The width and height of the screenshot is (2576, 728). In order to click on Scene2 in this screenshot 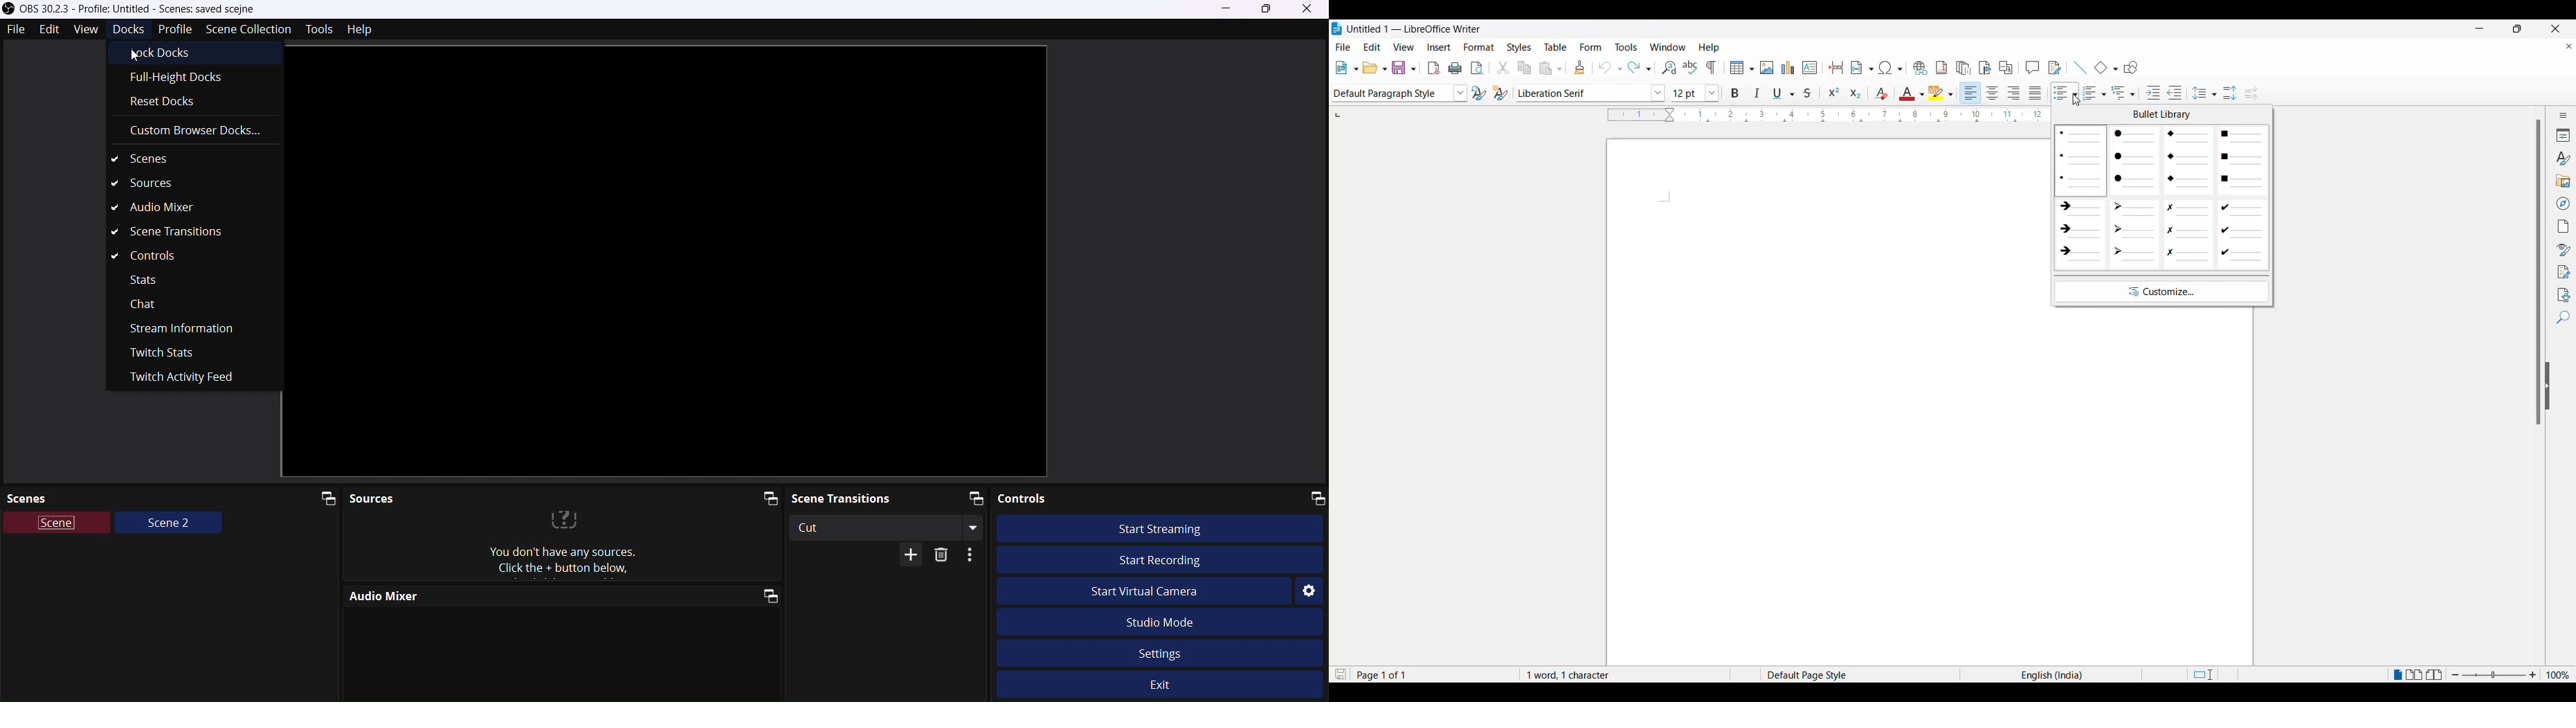, I will do `click(169, 525)`.